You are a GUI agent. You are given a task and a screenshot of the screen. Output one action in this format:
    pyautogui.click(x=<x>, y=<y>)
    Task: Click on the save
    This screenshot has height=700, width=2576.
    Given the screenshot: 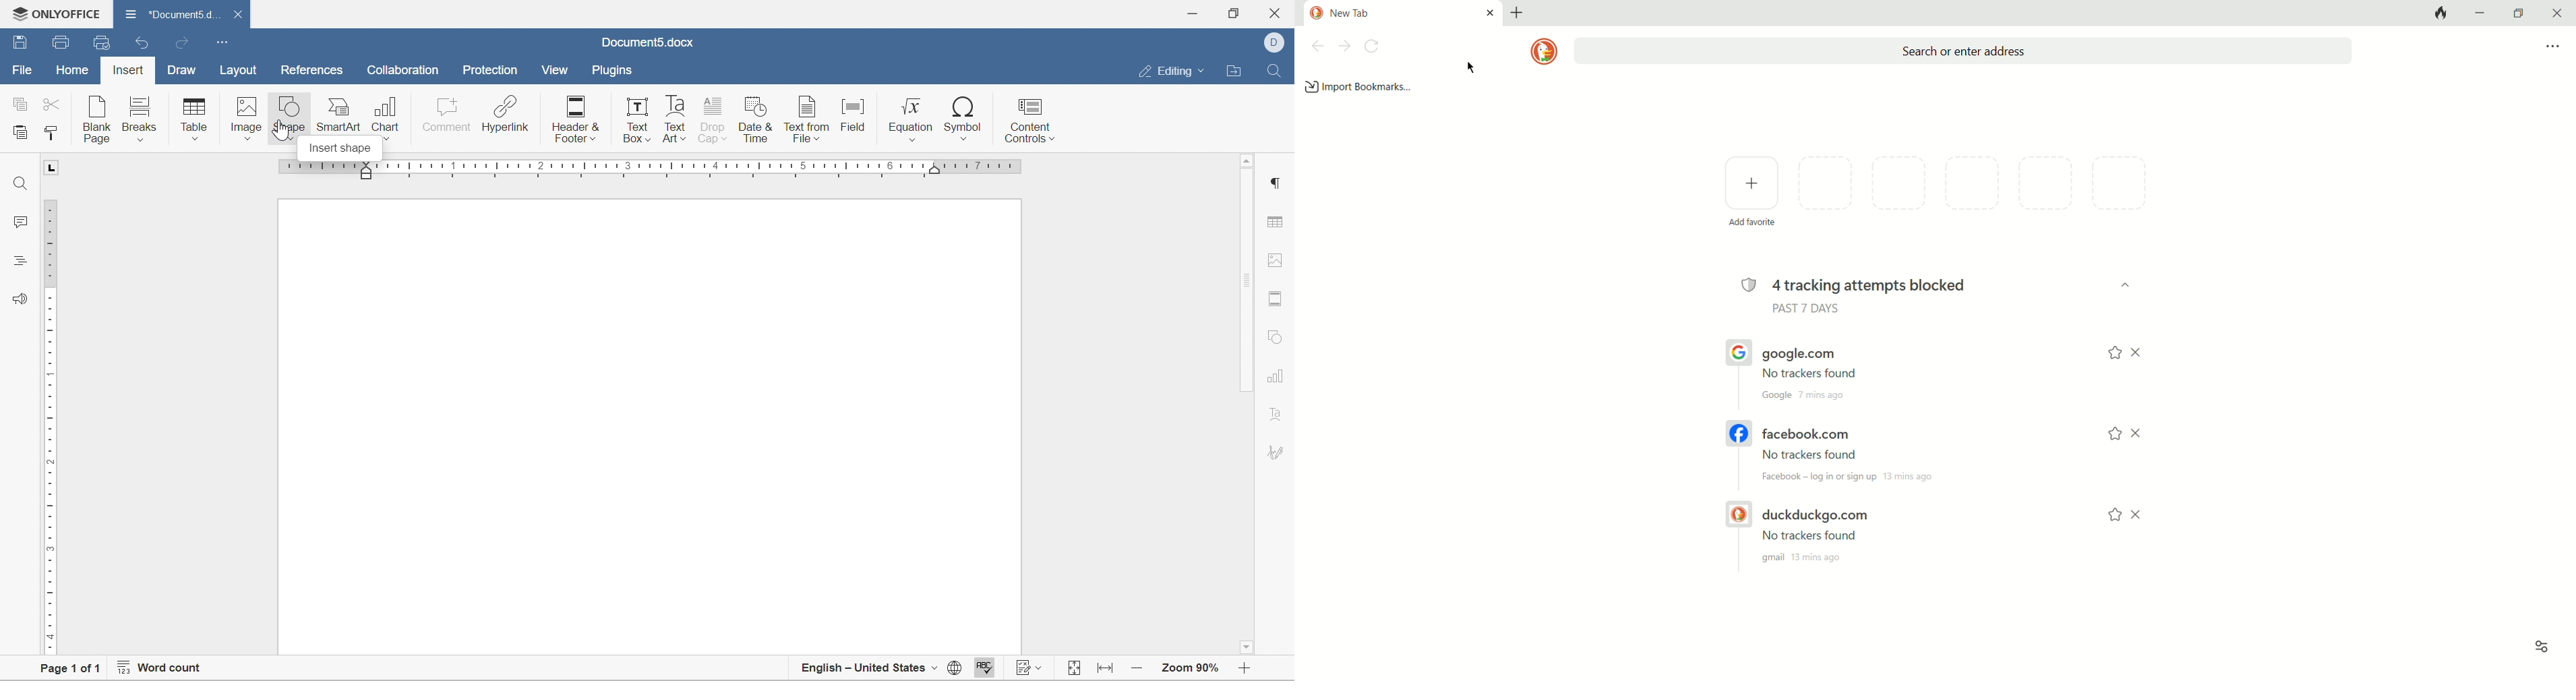 What is the action you would take?
    pyautogui.click(x=21, y=42)
    